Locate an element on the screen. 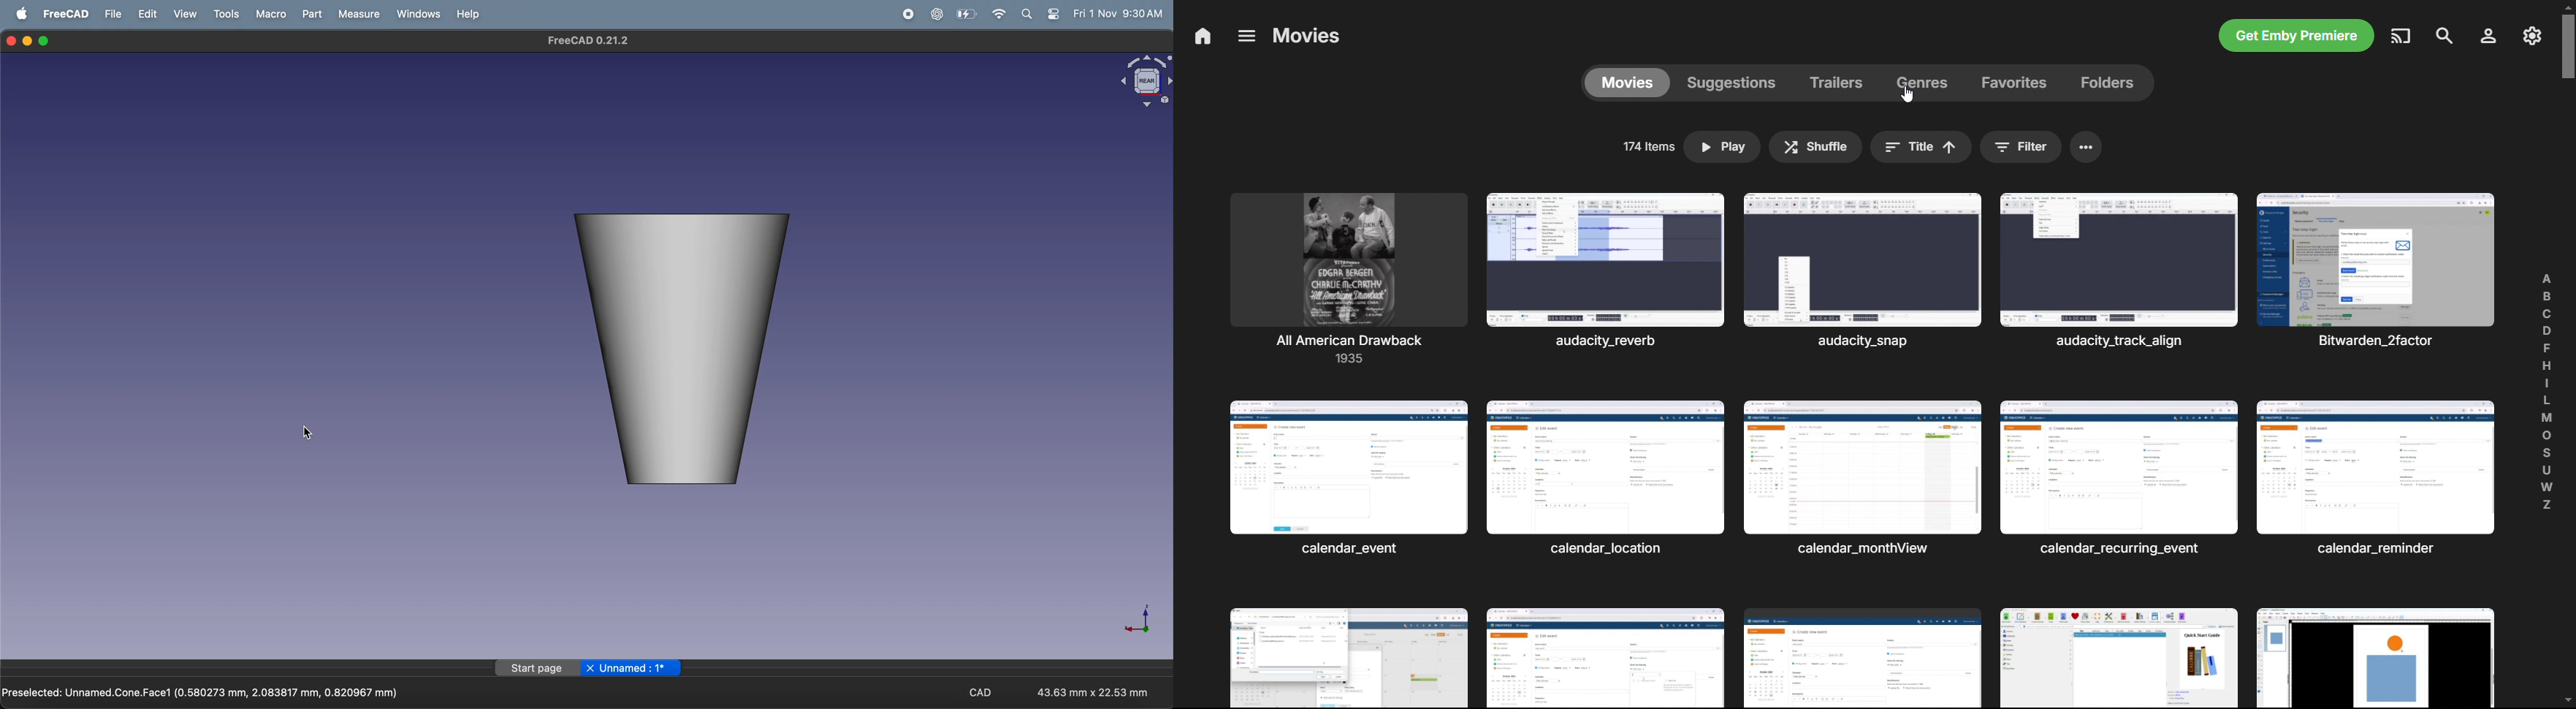 This screenshot has height=728, width=2576. apple menu is located at coordinates (22, 14).